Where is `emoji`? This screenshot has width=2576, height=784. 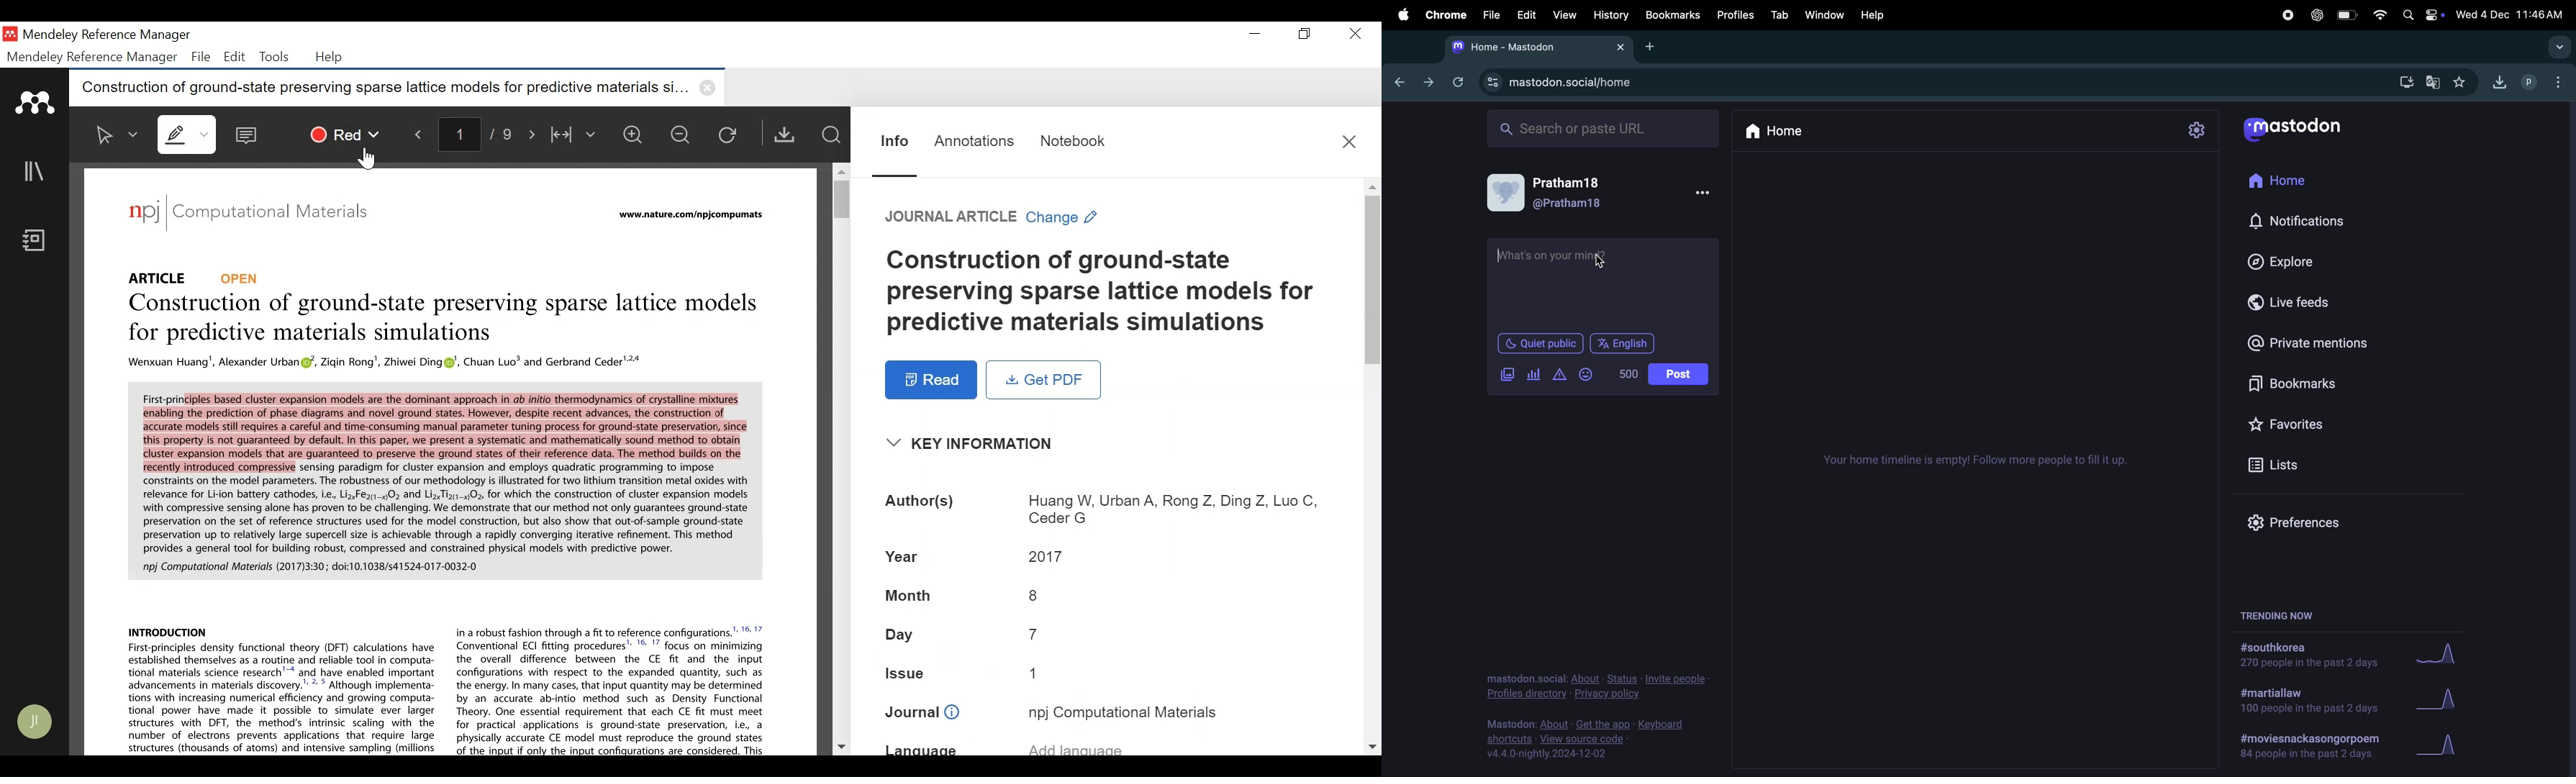
emoji is located at coordinates (1590, 373).